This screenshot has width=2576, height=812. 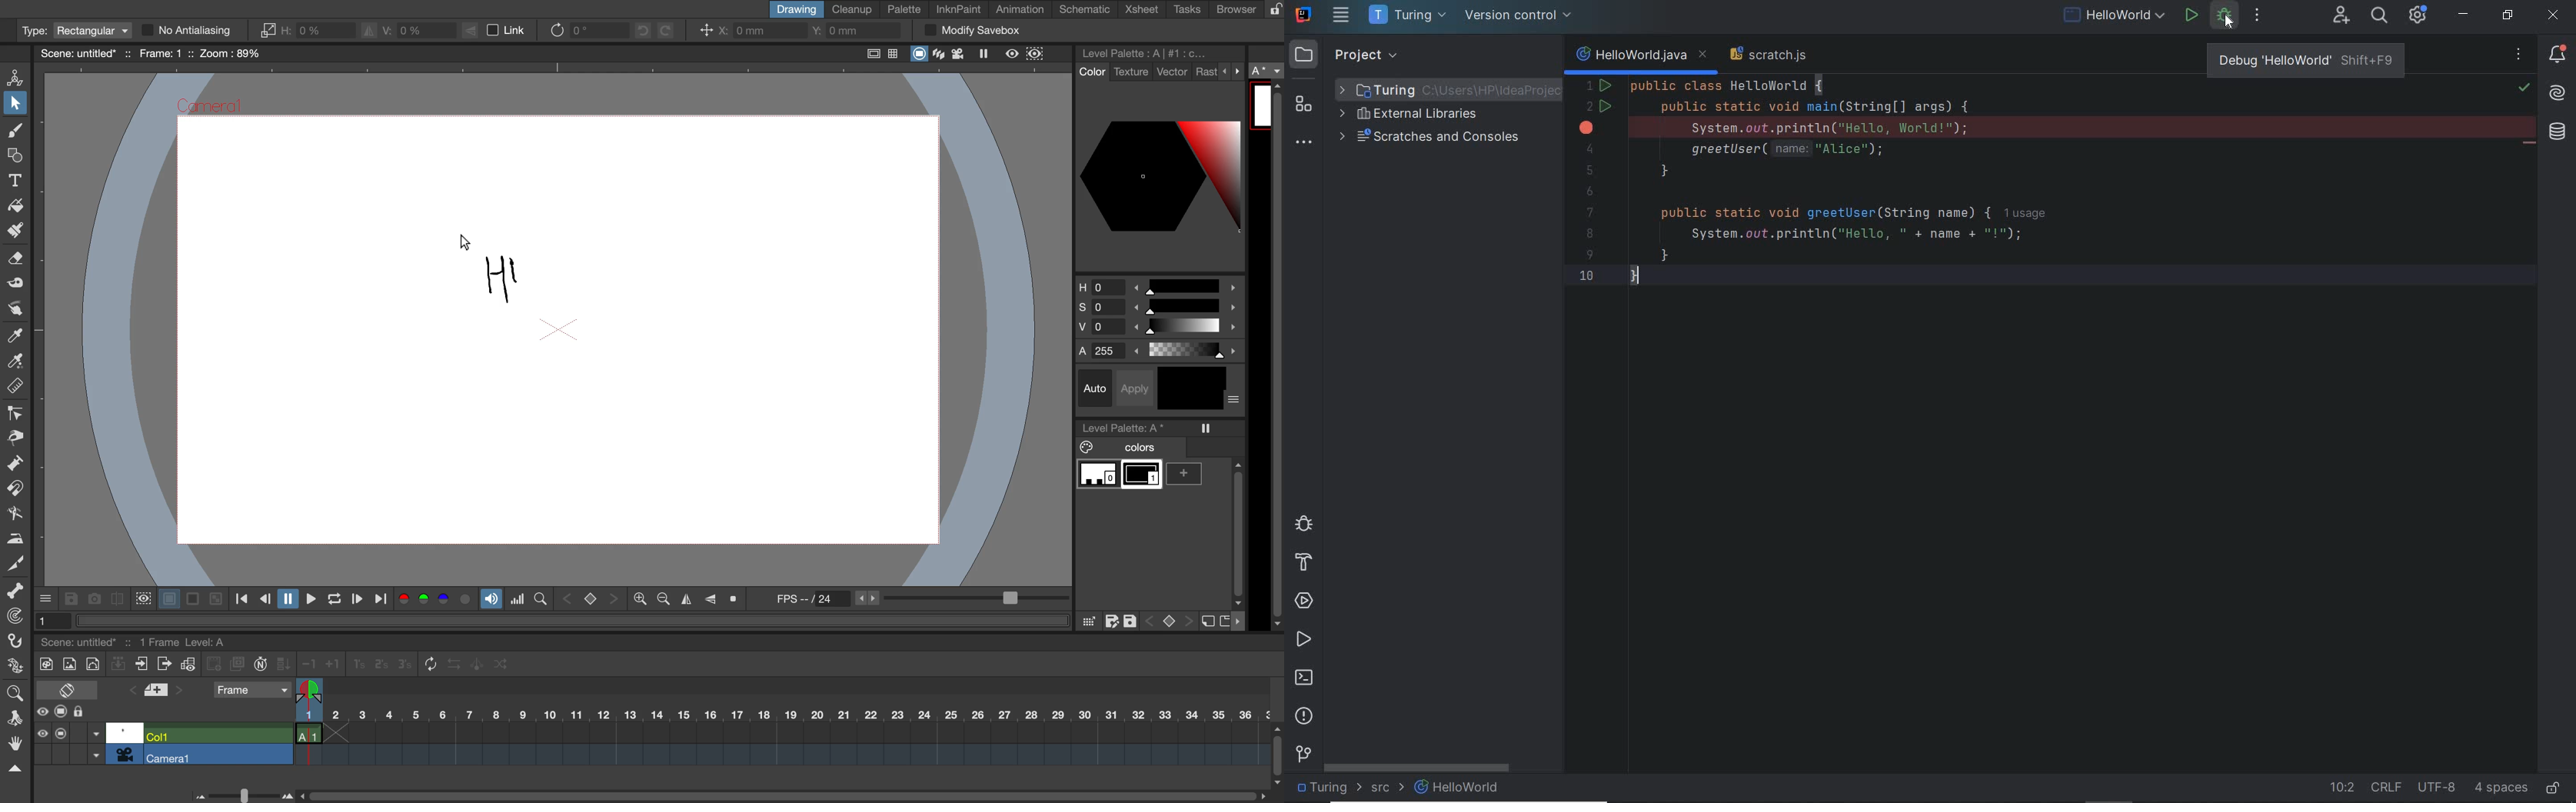 What do you see at coordinates (211, 107) in the screenshot?
I see `Camera1` at bounding box center [211, 107].